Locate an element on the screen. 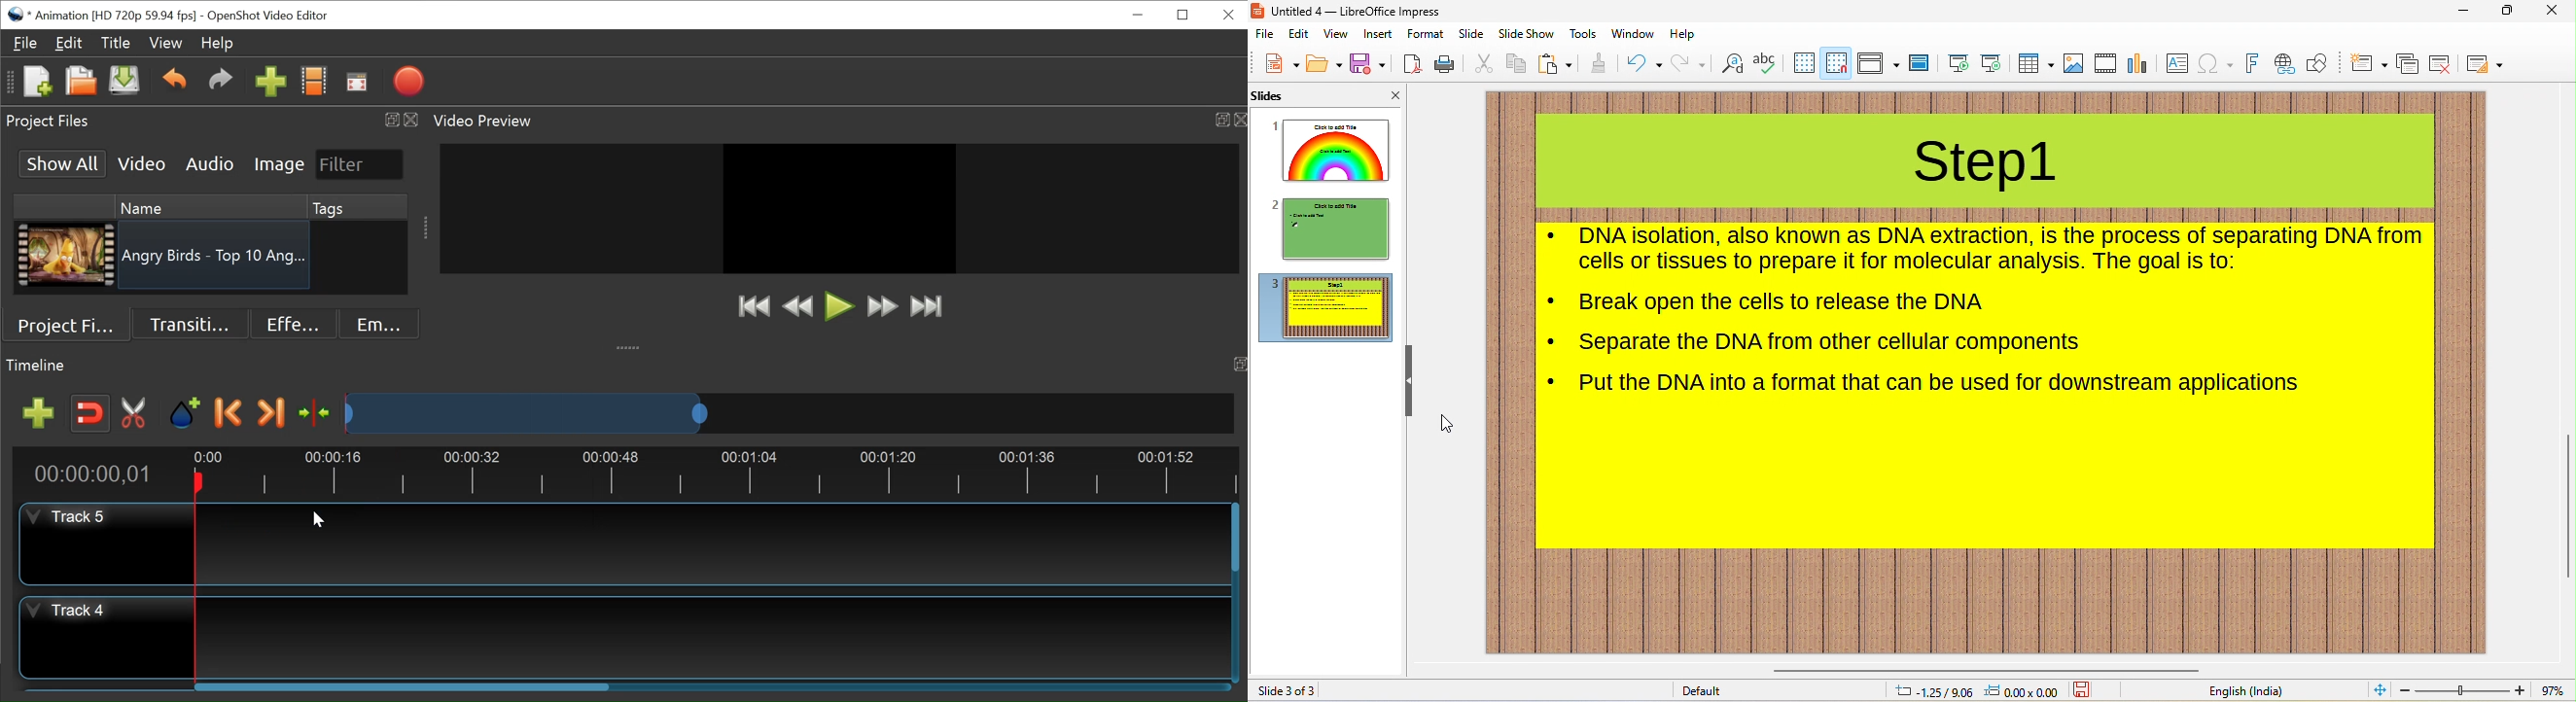 The width and height of the screenshot is (2576, 728). Fast Forward is located at coordinates (883, 306).